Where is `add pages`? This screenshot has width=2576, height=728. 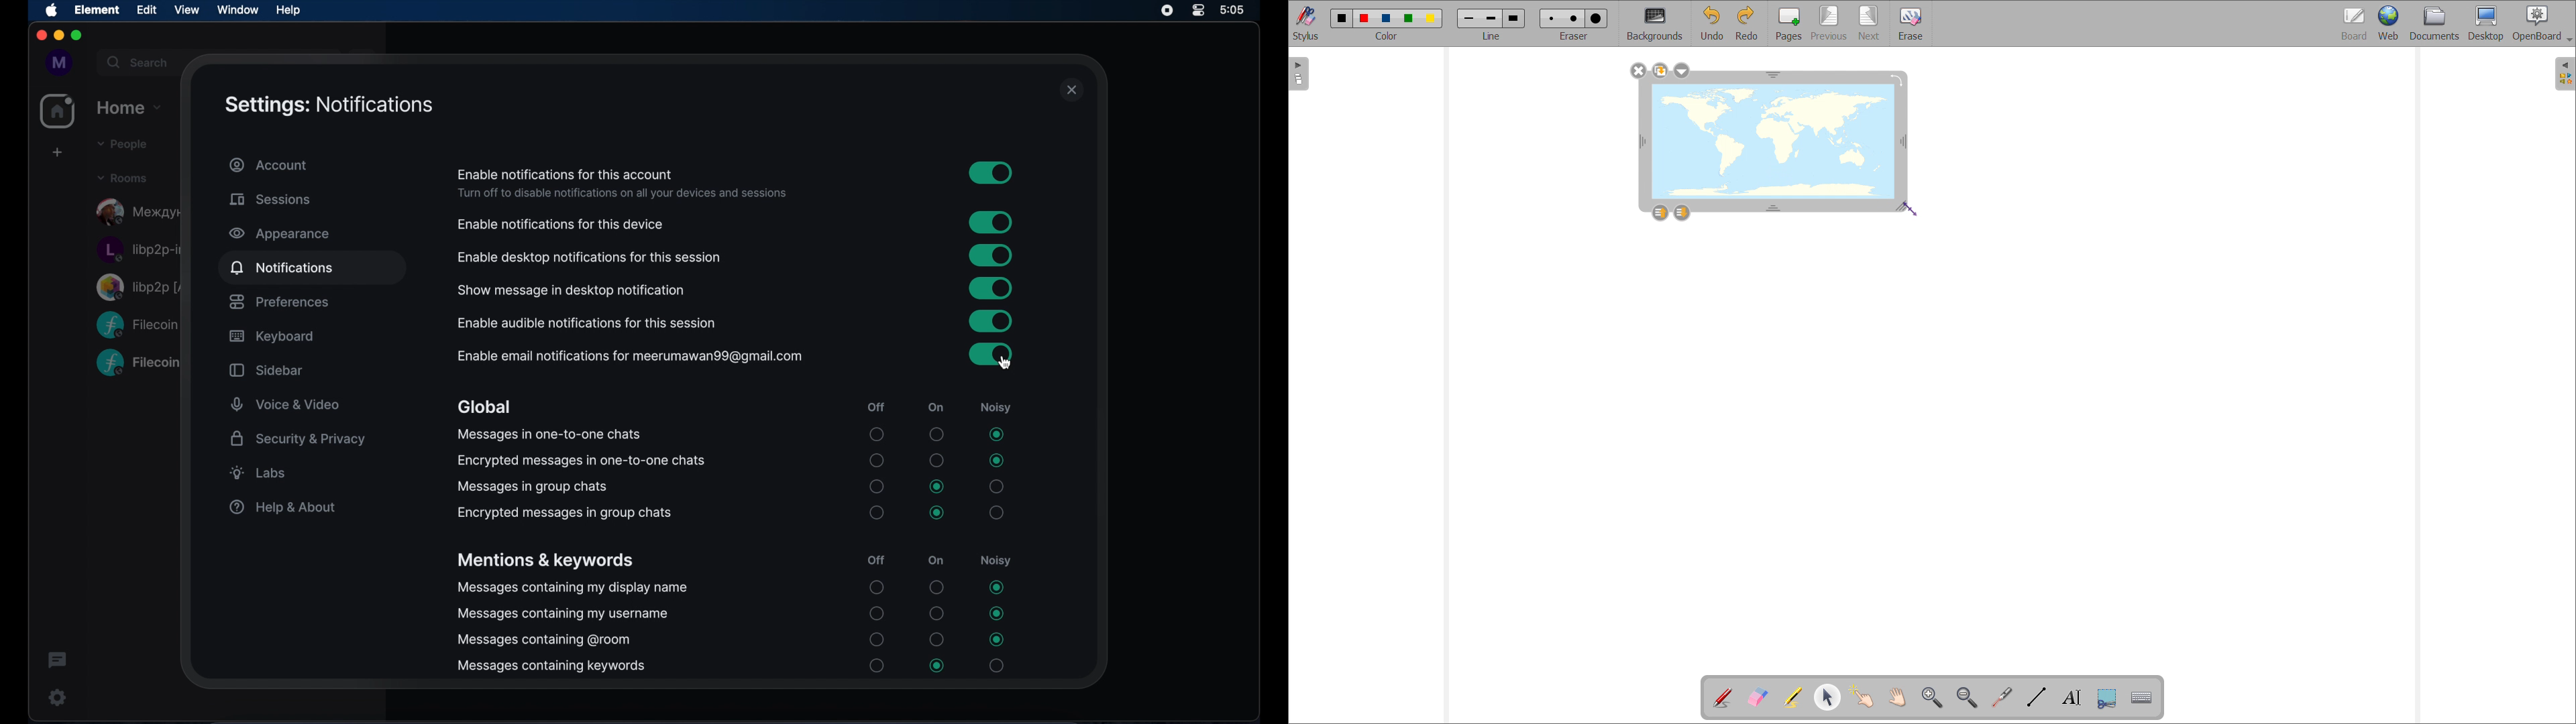
add pages is located at coordinates (1787, 23).